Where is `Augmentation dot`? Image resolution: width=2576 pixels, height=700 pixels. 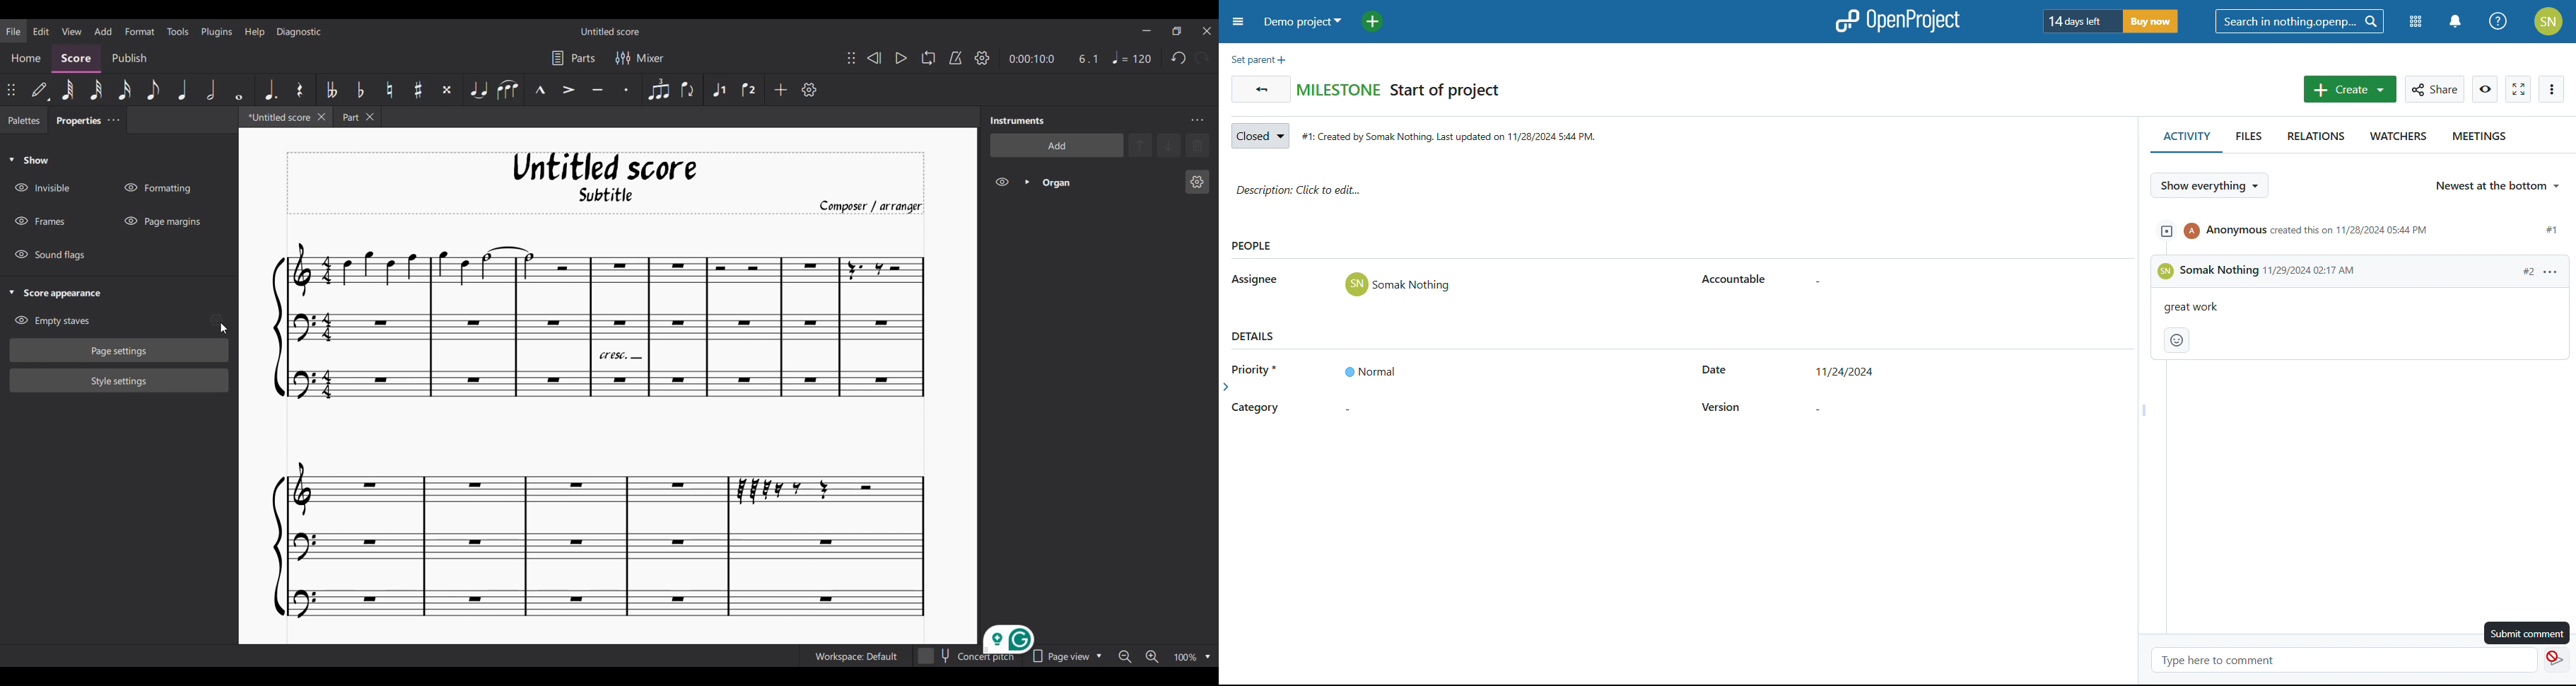 Augmentation dot is located at coordinates (270, 90).